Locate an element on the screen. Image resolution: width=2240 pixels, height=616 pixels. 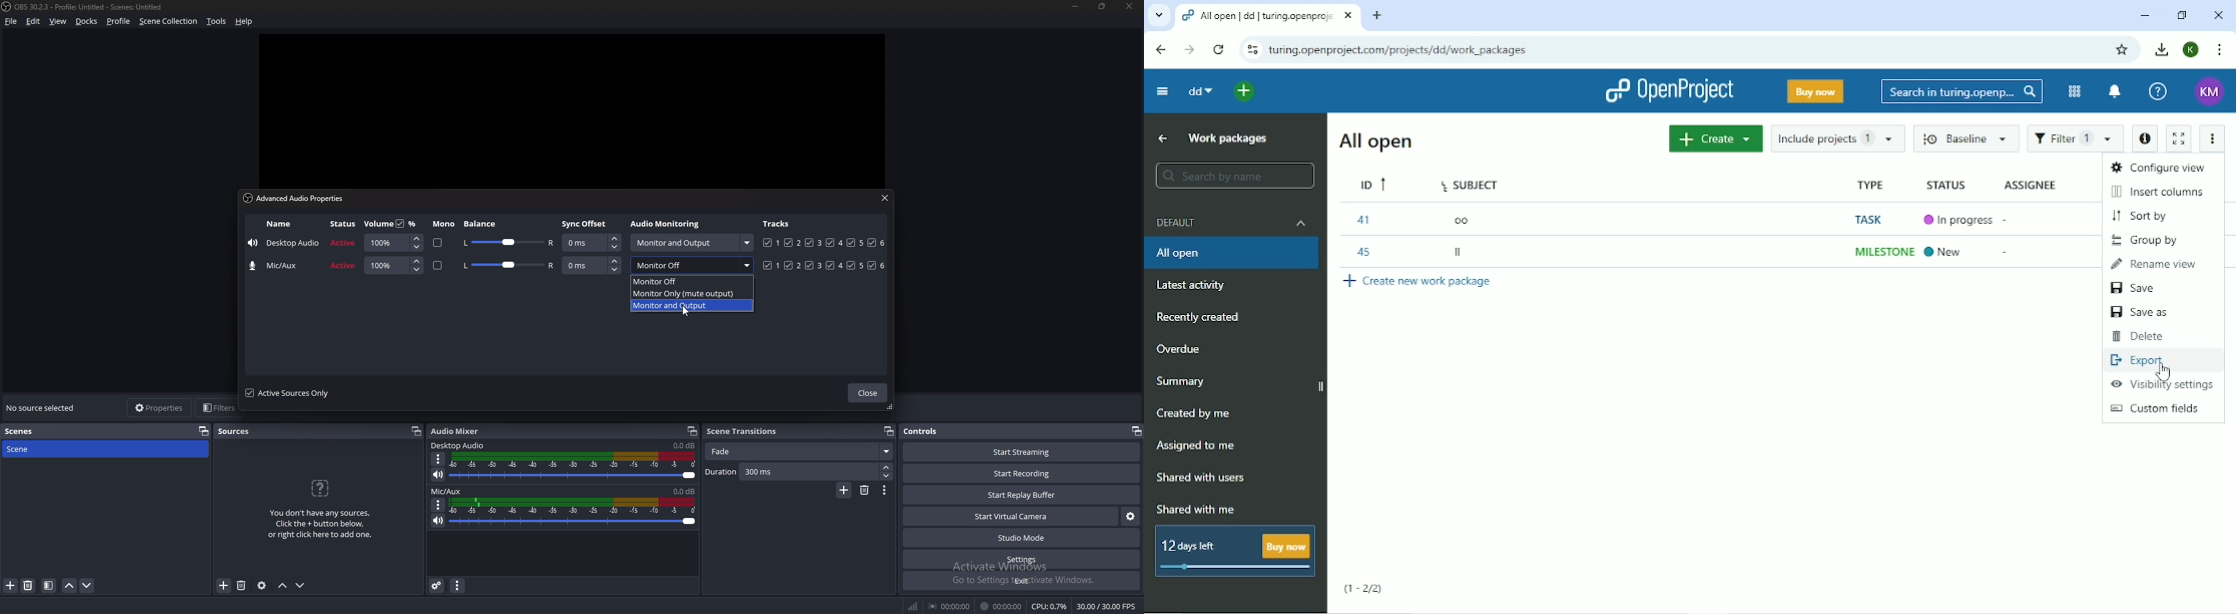
status is located at coordinates (344, 243).